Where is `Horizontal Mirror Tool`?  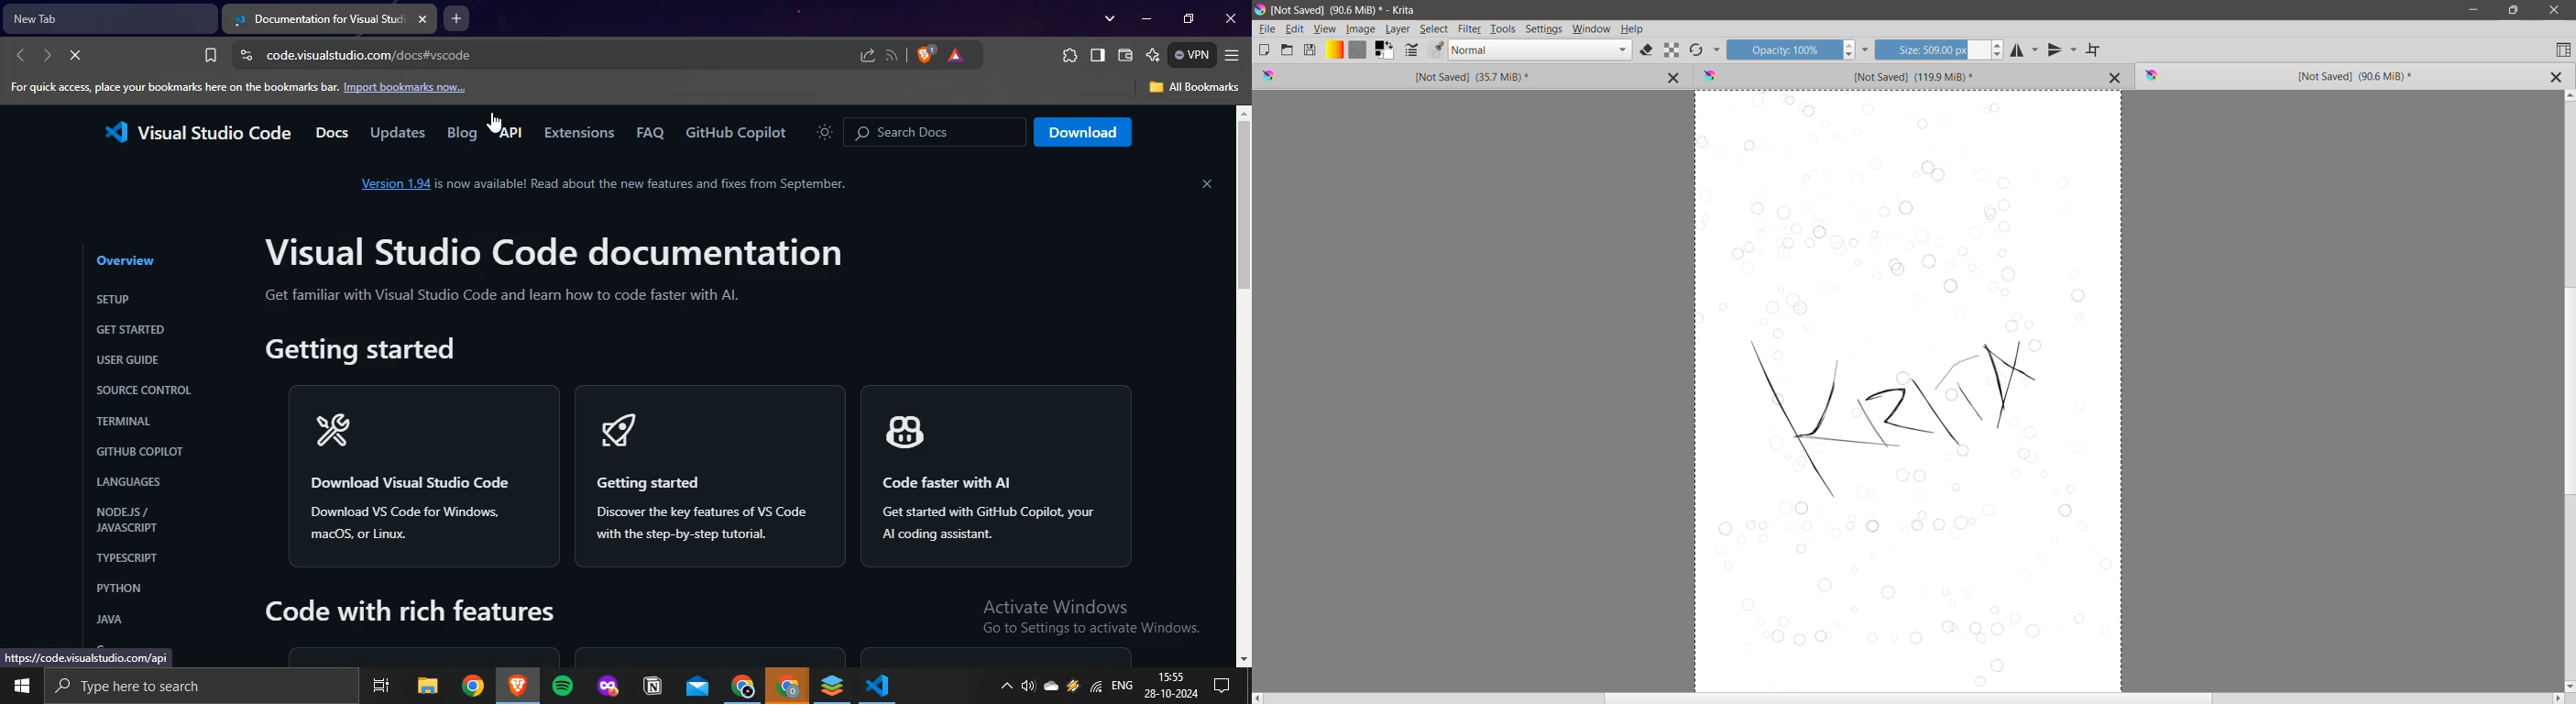 Horizontal Mirror Tool is located at coordinates (2025, 49).